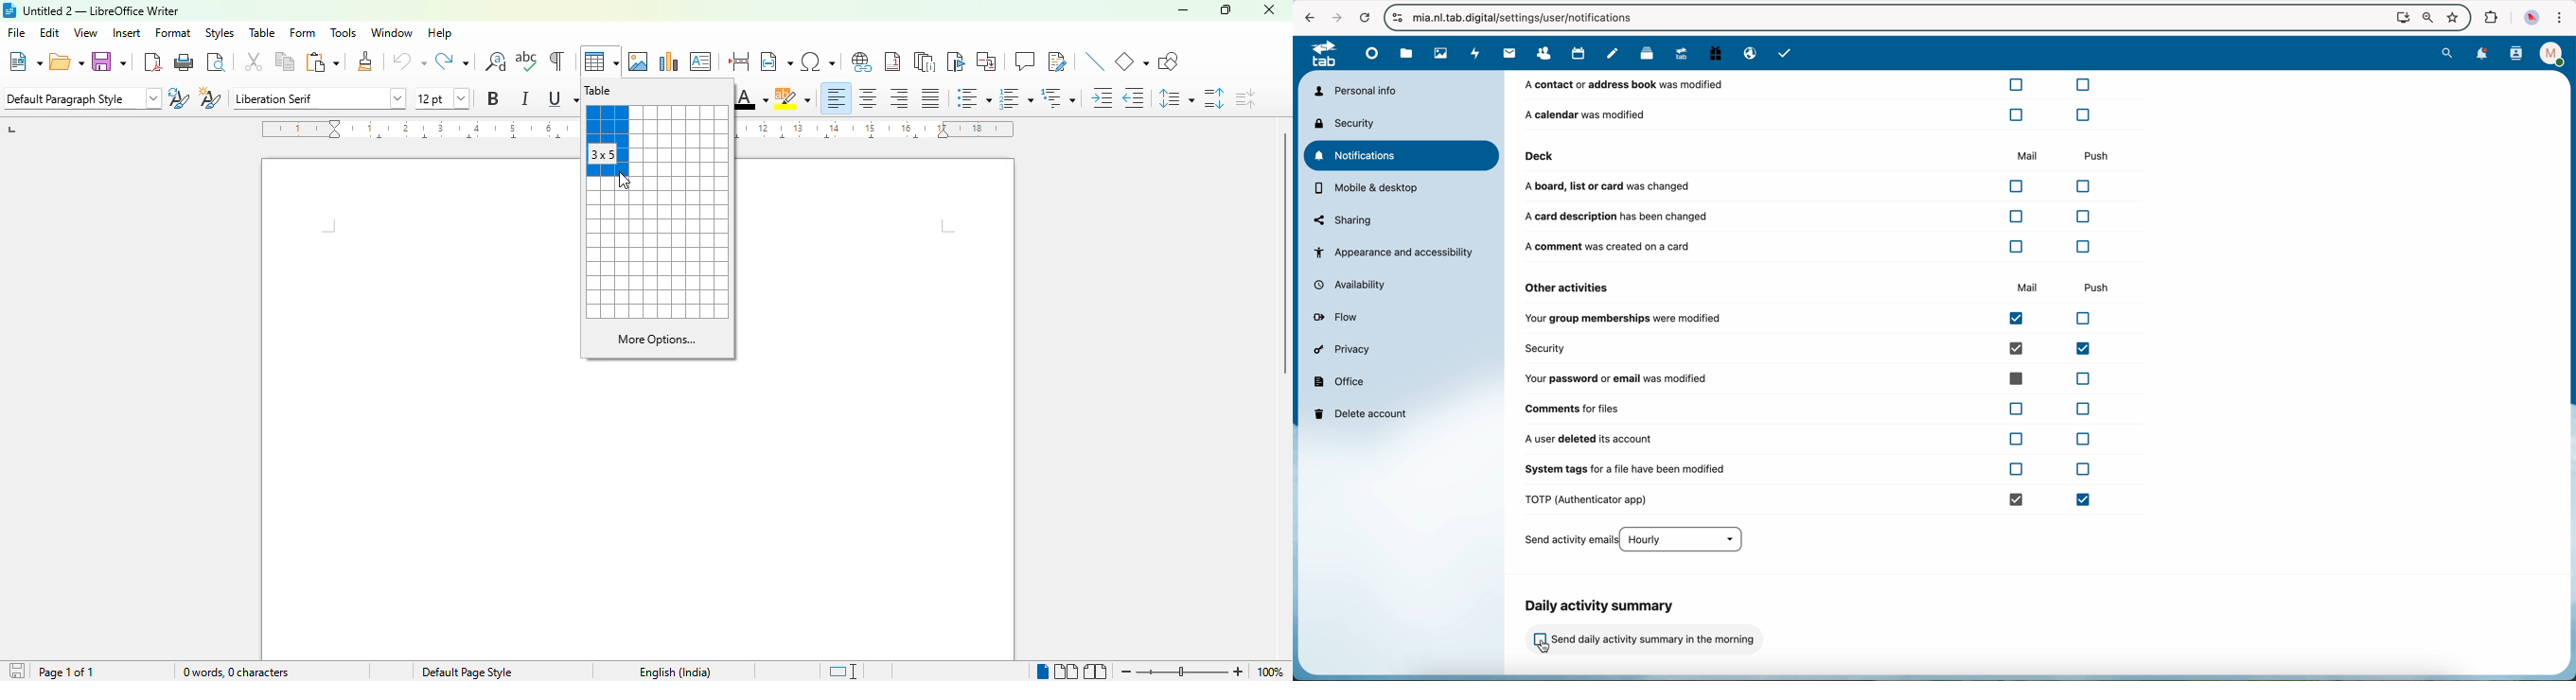 The width and height of the screenshot is (2576, 700). Describe the element at coordinates (1340, 381) in the screenshot. I see `office` at that location.